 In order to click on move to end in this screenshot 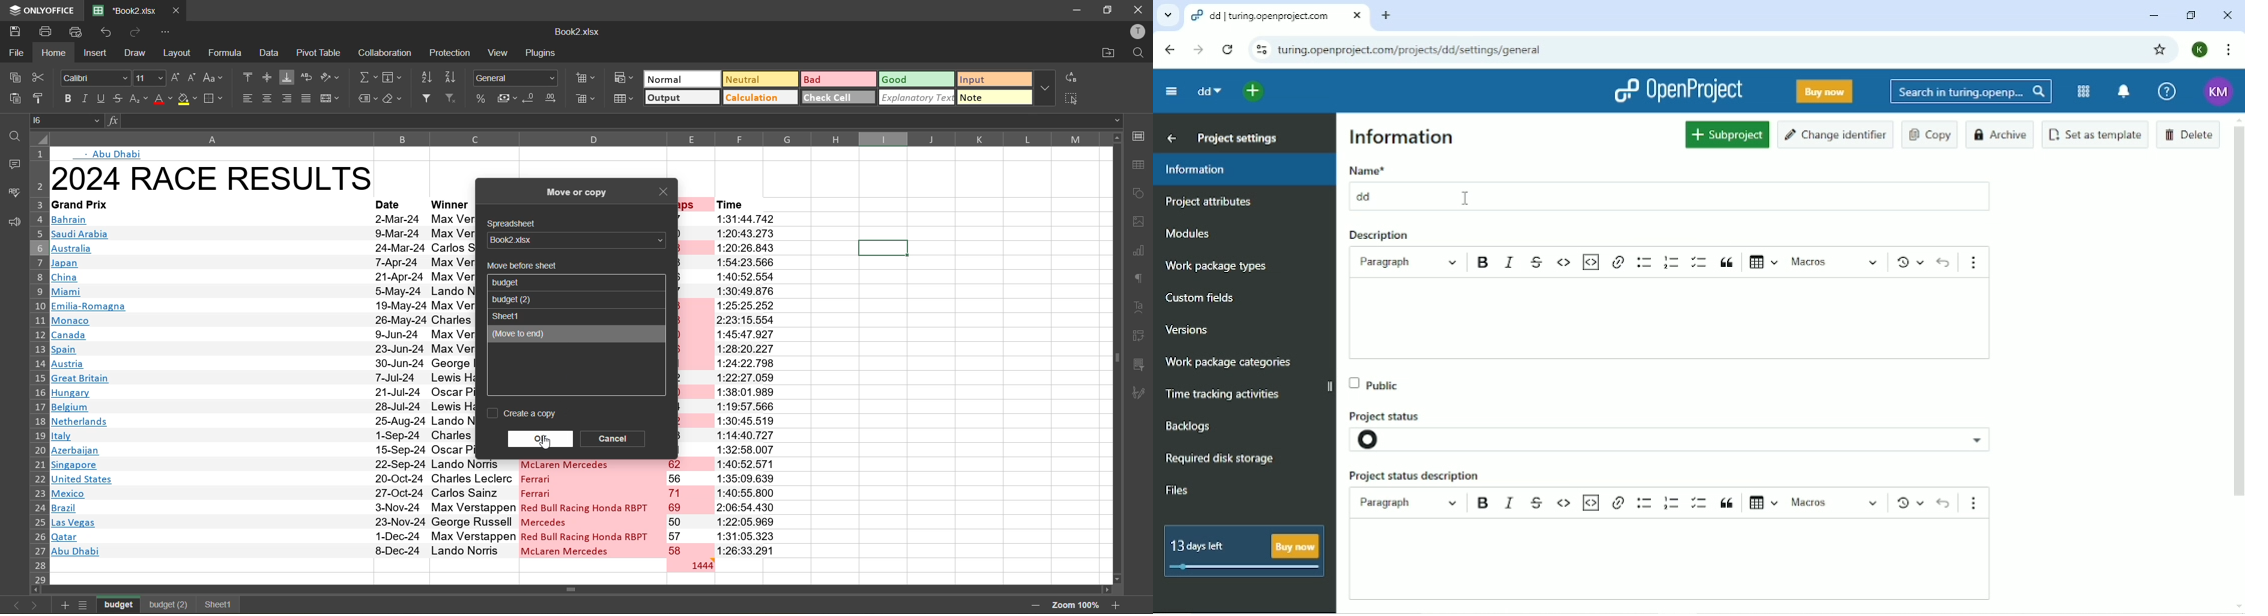, I will do `click(559, 335)`.